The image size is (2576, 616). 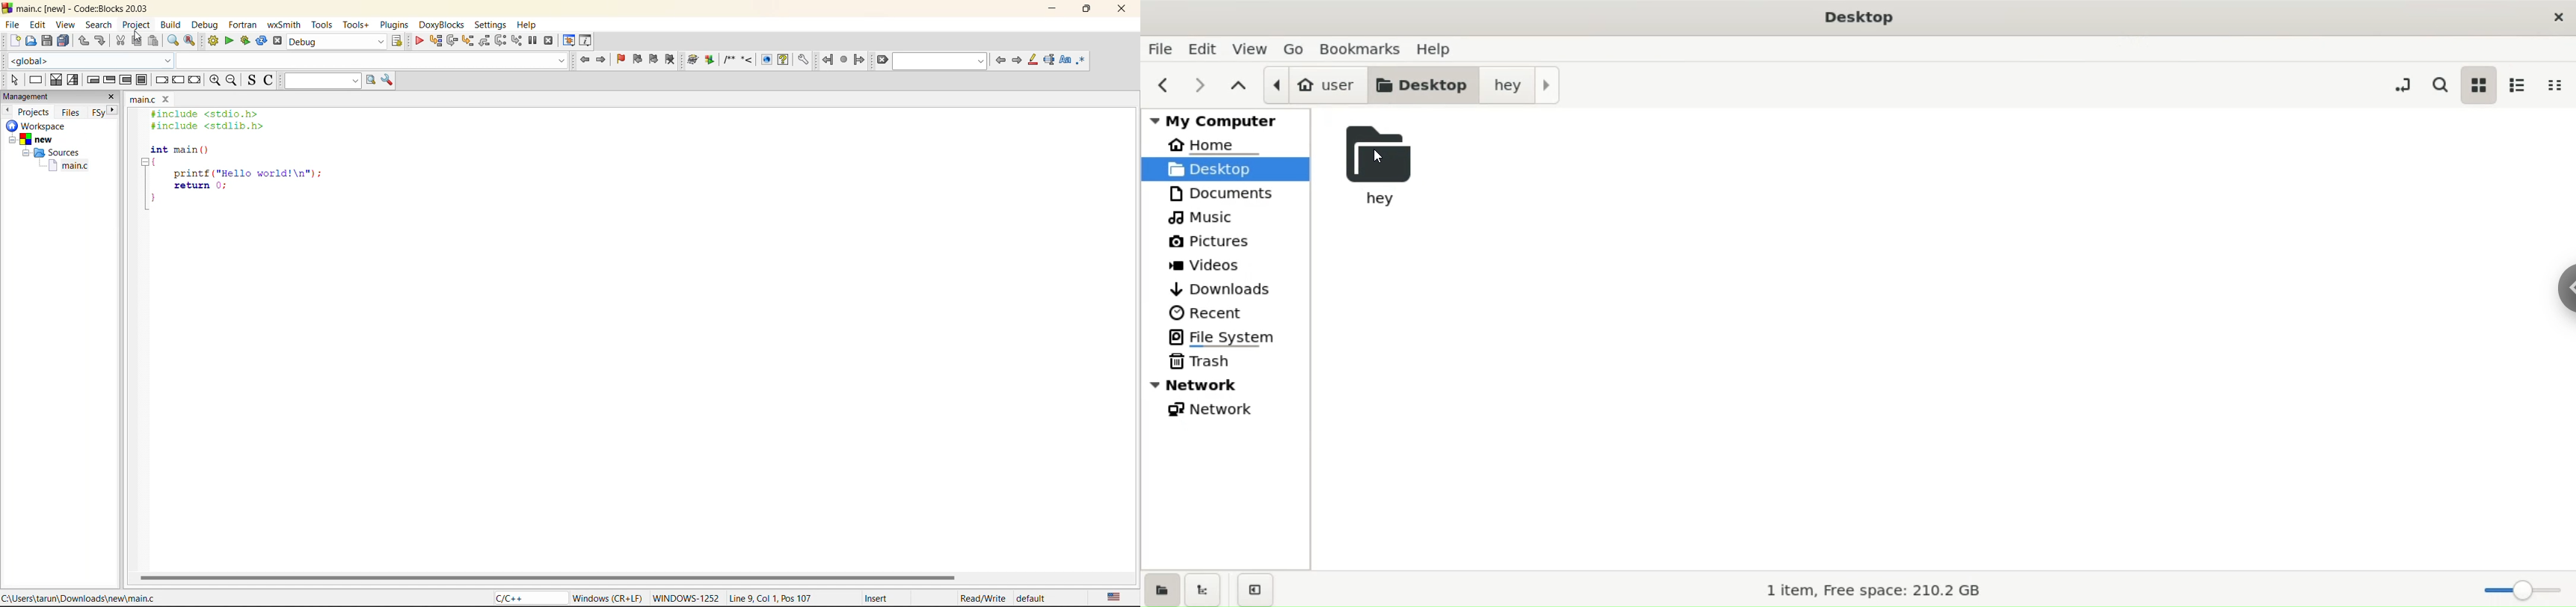 I want to click on project, so click(x=136, y=26).